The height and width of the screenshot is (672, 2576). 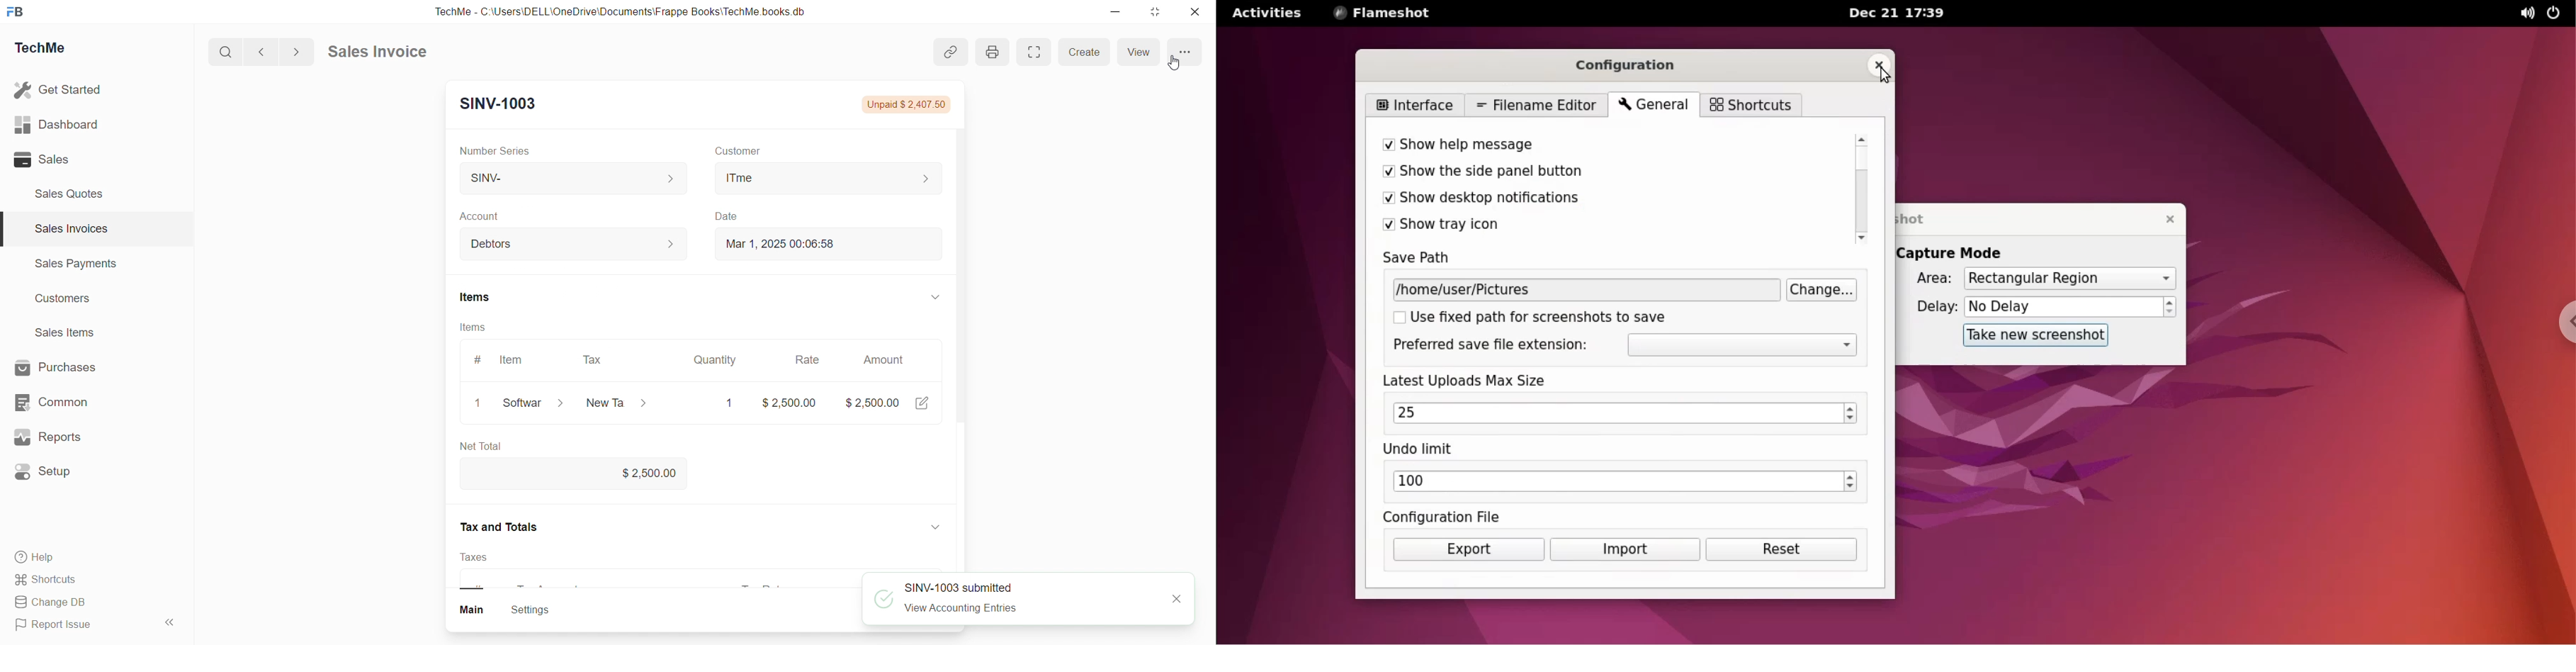 I want to click on Softwar >, so click(x=532, y=404).